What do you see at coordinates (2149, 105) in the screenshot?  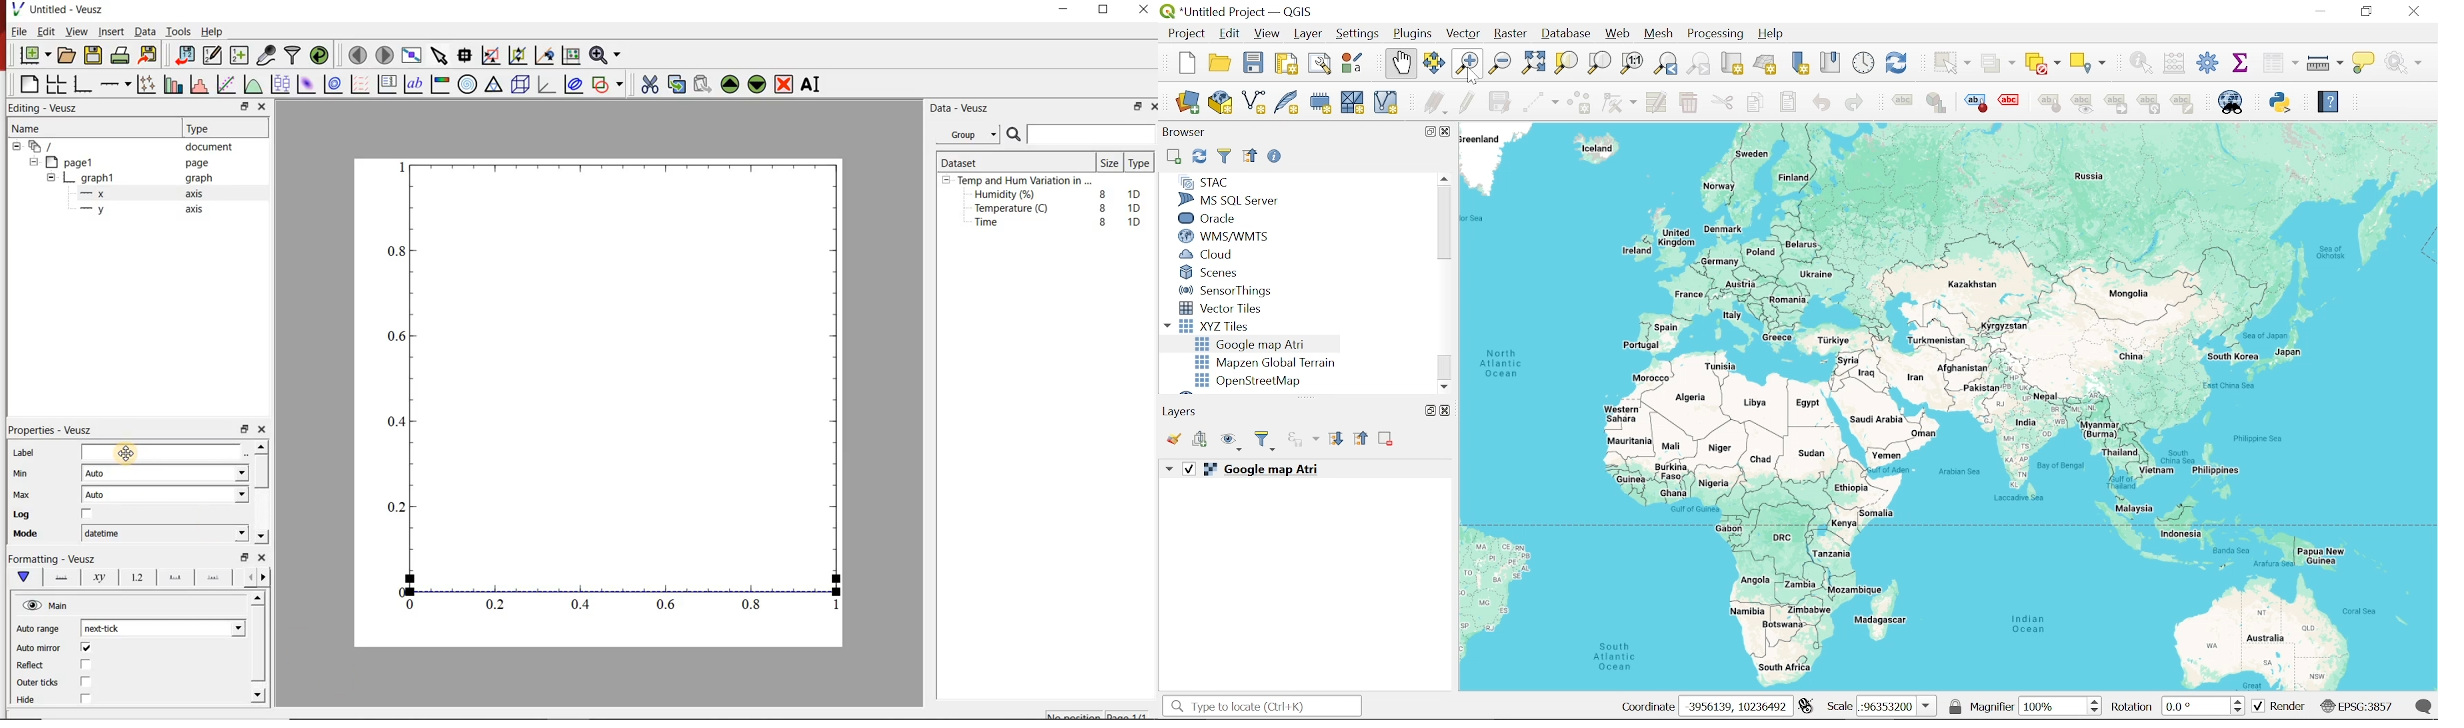 I see `Rotate a label` at bounding box center [2149, 105].